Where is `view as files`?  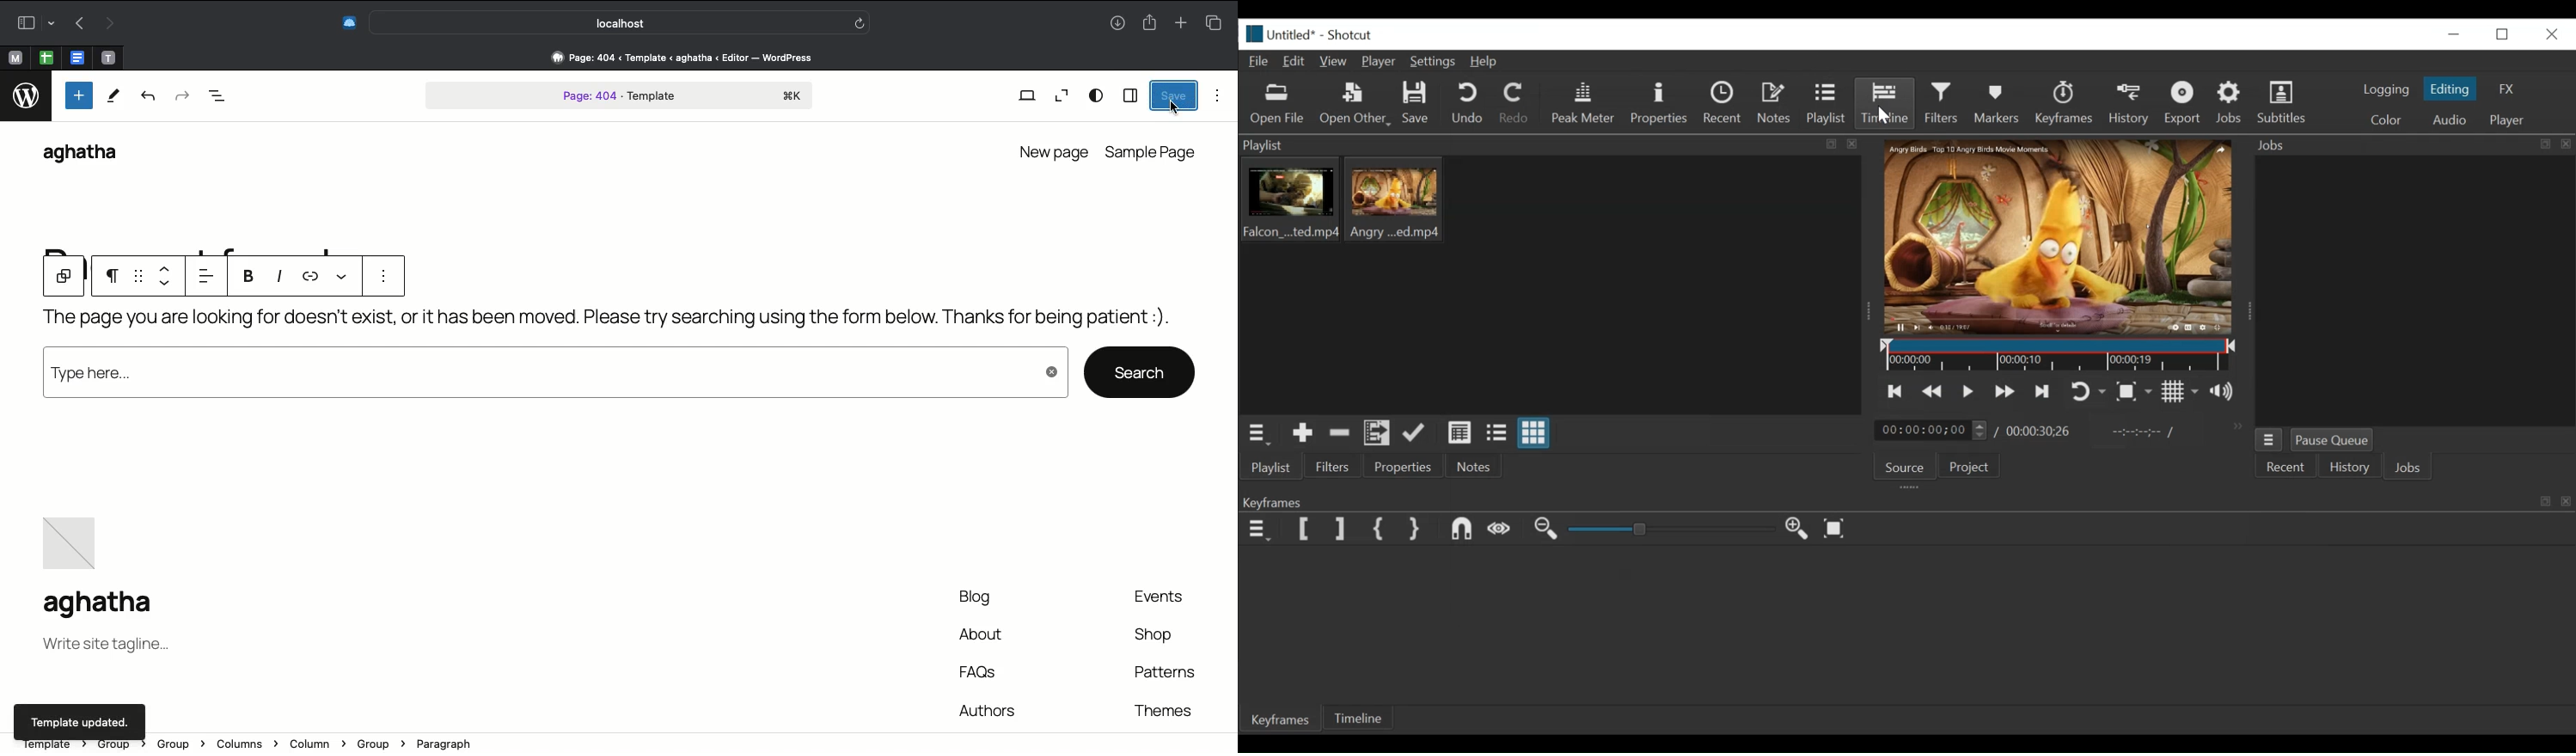 view as files is located at coordinates (1498, 432).